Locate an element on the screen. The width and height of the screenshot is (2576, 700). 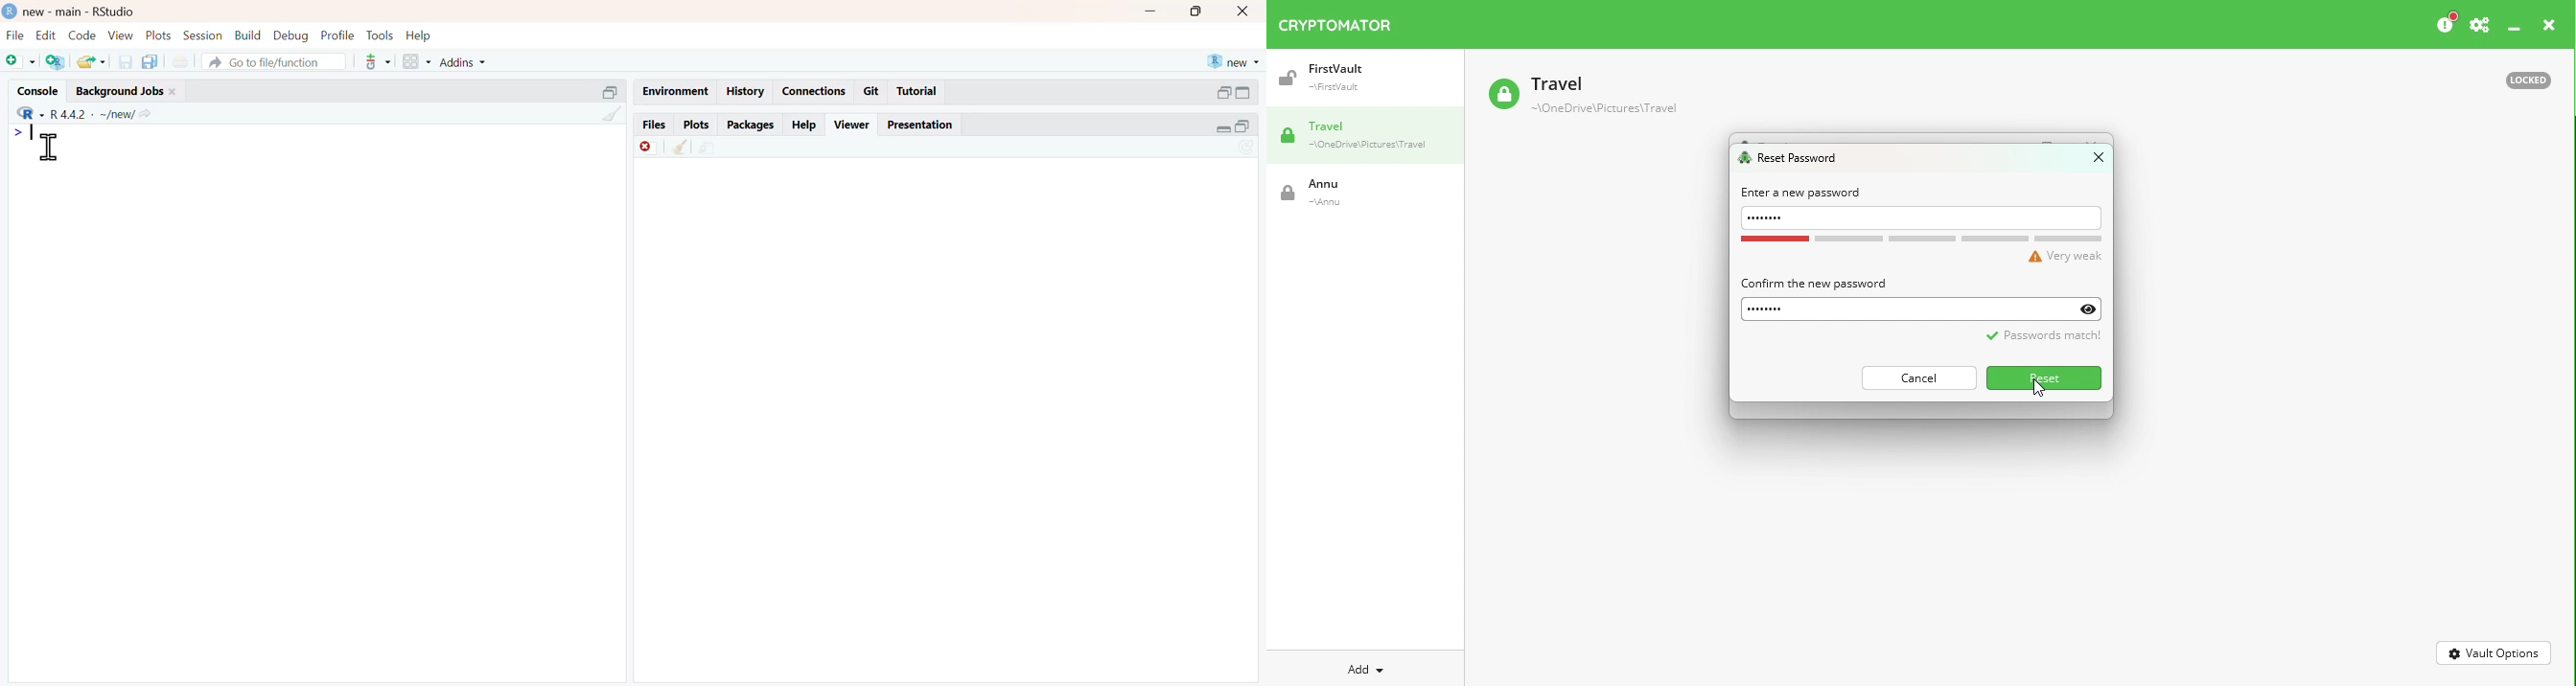
grid is located at coordinates (417, 61).